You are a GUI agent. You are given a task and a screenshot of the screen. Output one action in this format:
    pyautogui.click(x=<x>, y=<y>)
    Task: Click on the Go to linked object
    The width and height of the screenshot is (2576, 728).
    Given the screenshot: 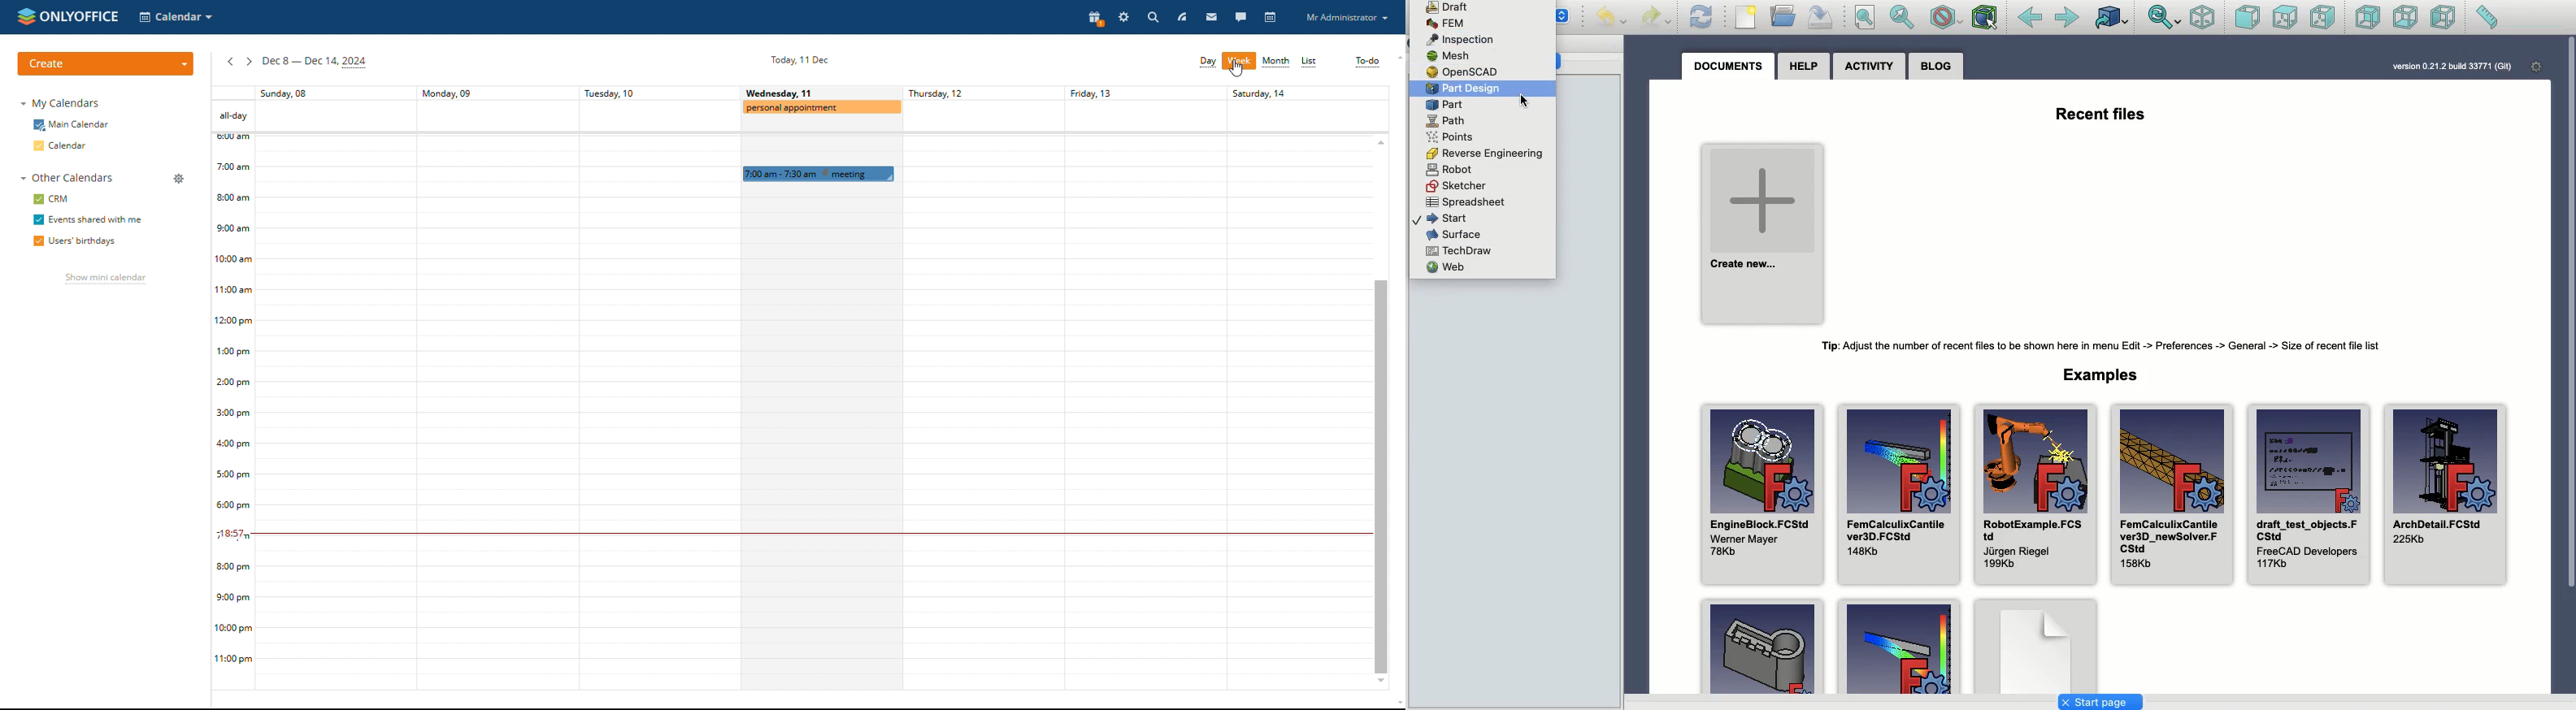 What is the action you would take?
    pyautogui.click(x=2112, y=19)
    